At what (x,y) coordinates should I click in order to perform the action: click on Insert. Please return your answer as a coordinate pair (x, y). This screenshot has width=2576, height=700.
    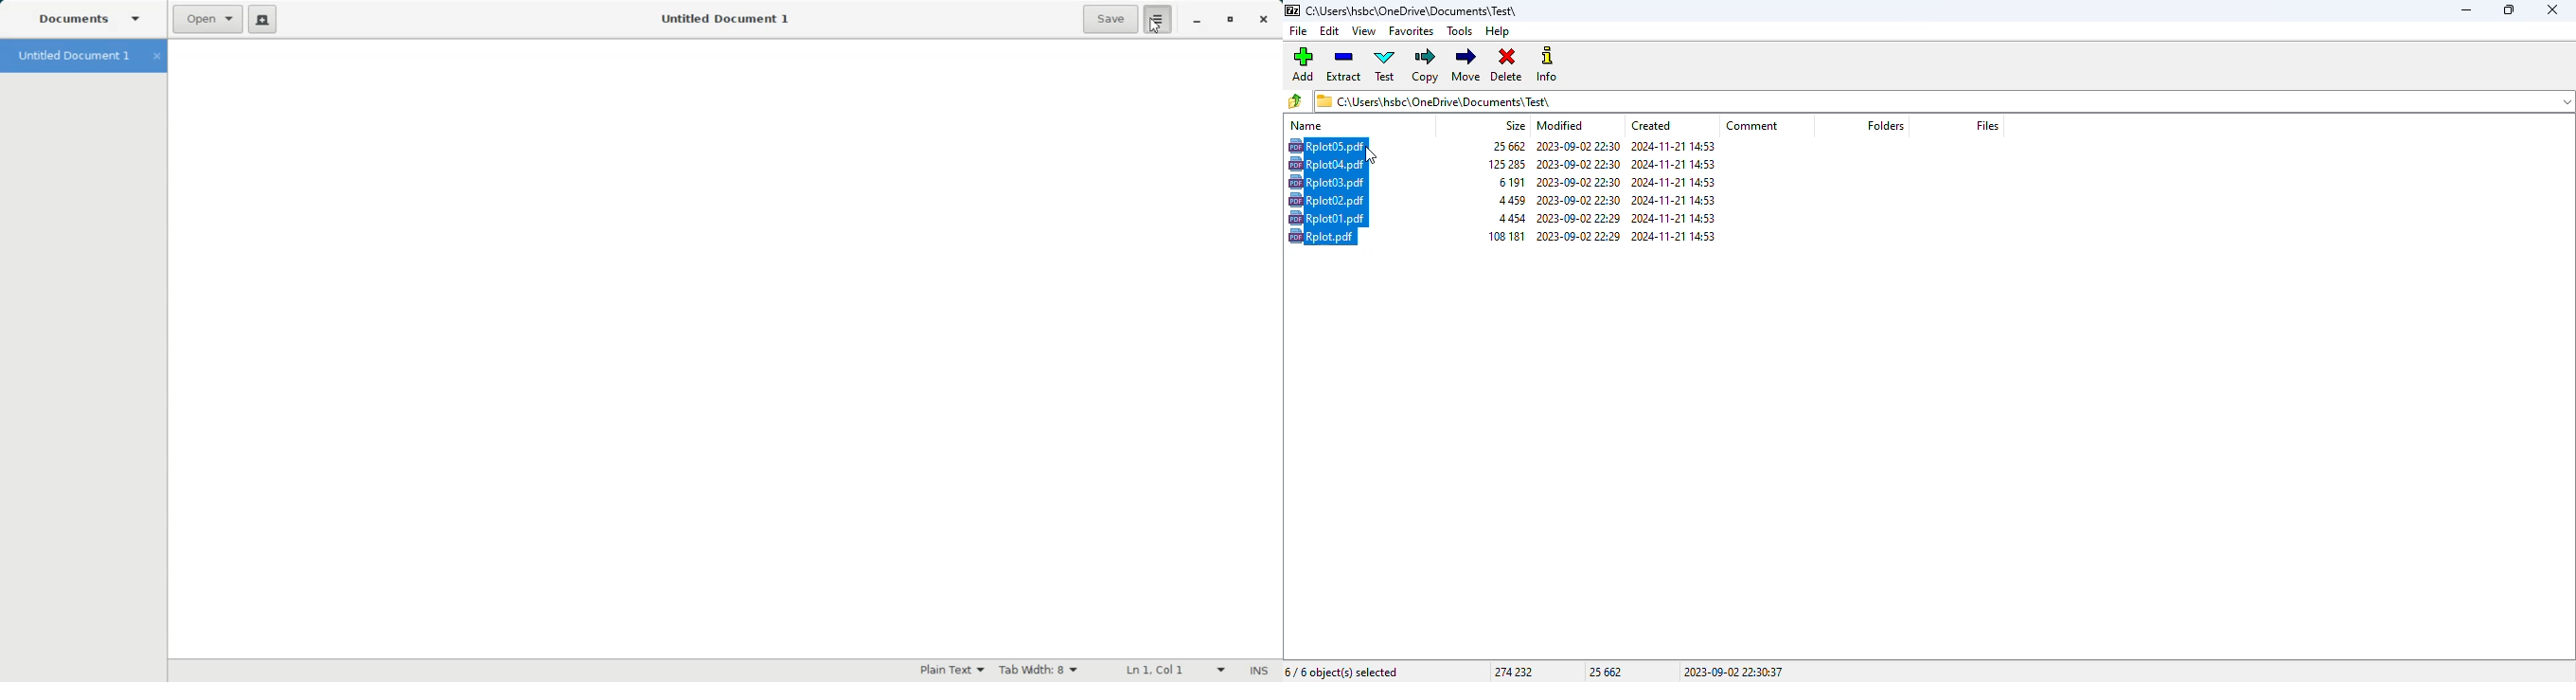
    Looking at the image, I should click on (1259, 670).